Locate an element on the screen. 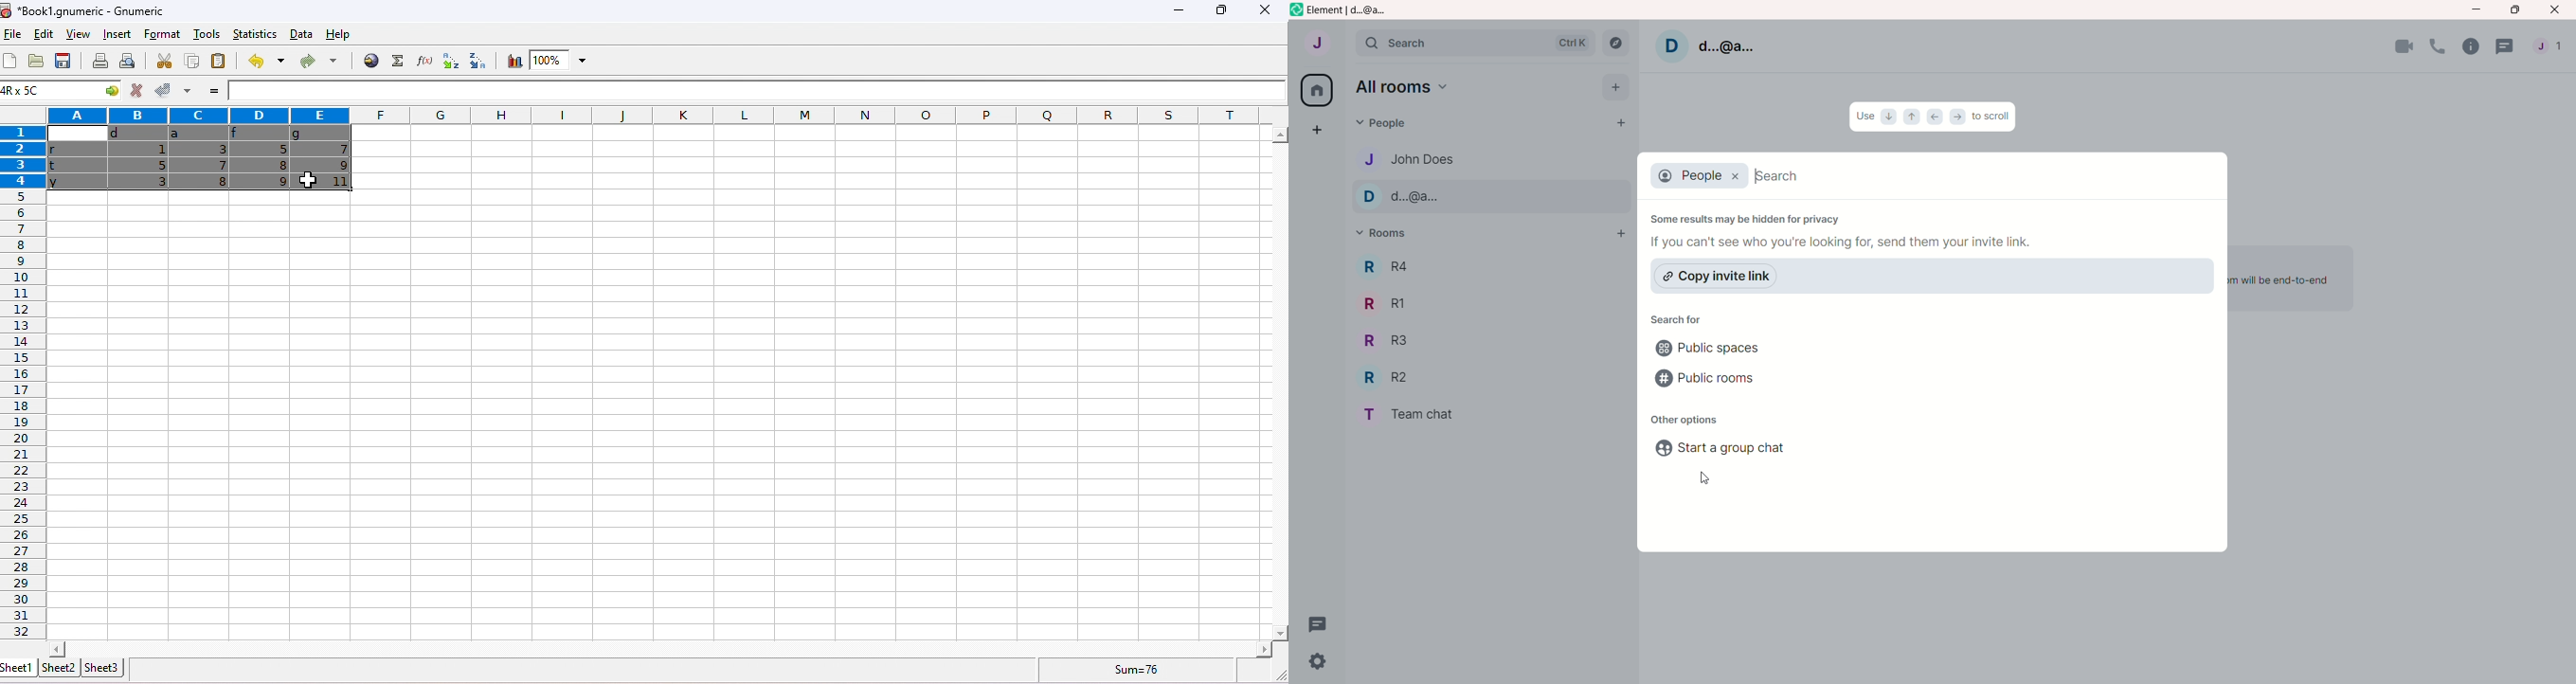 This screenshot has width=2576, height=700. thread is located at coordinates (1319, 624).